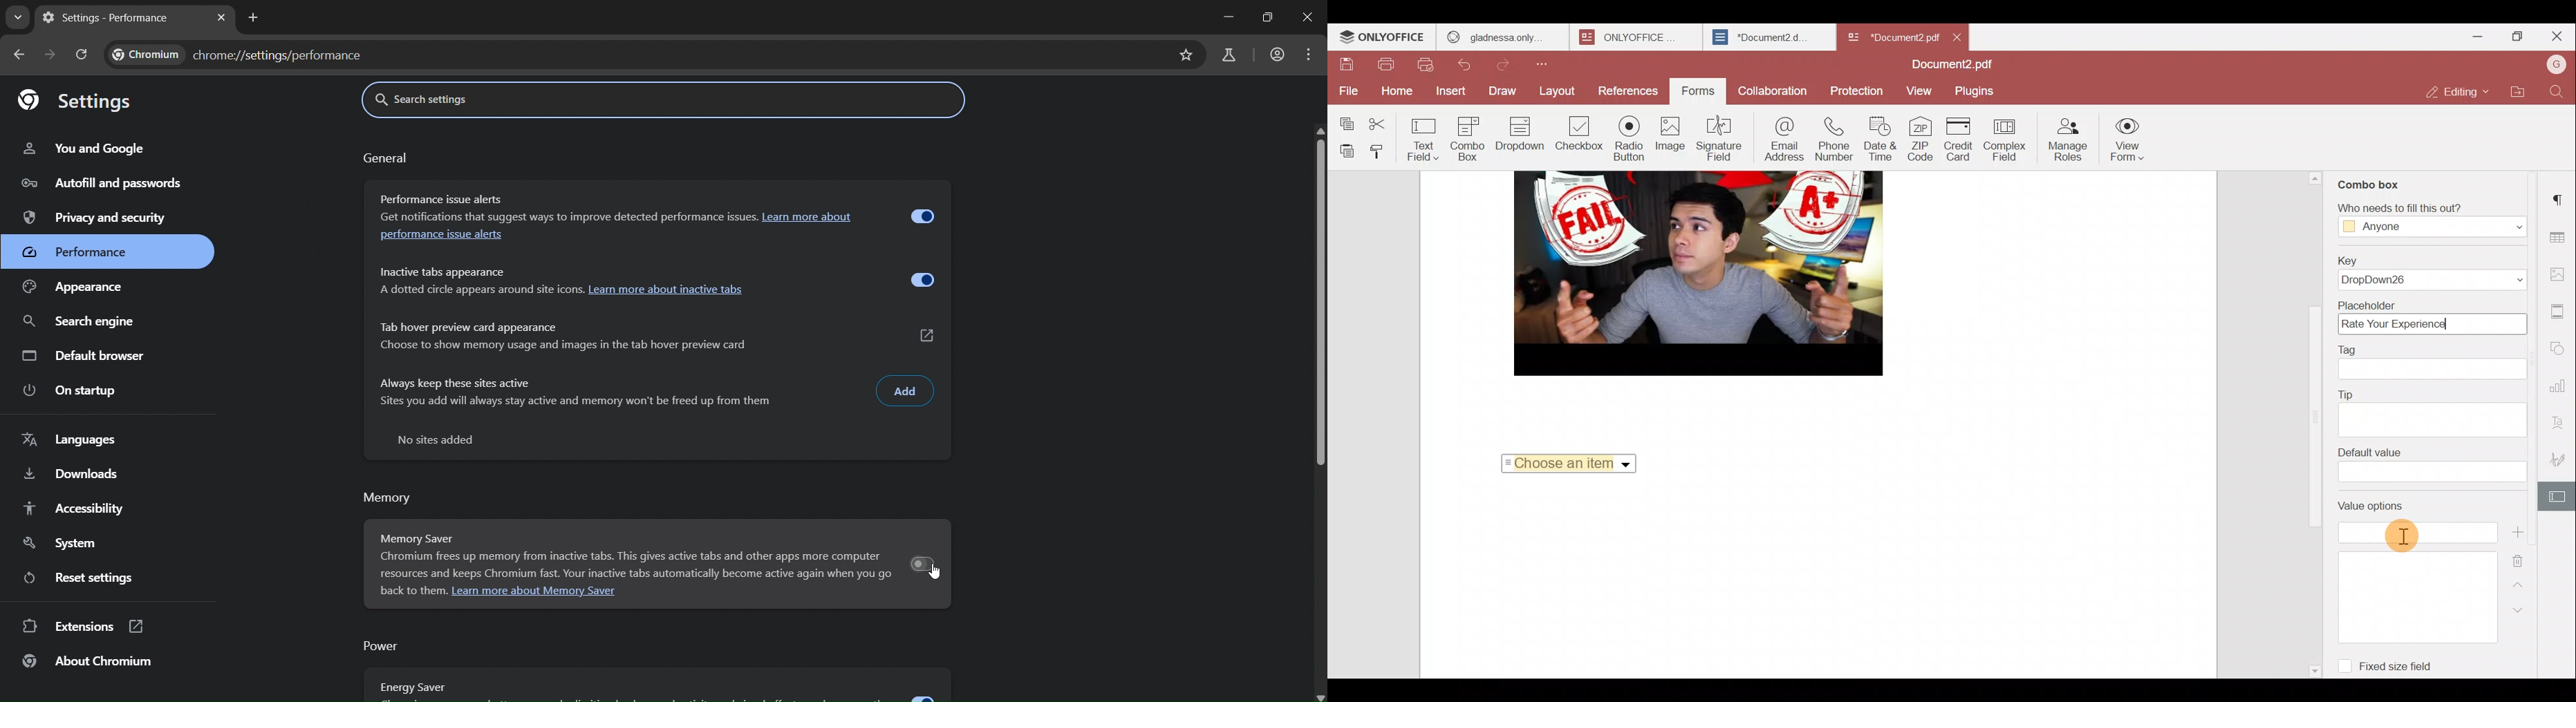  I want to click on Energy Saver, so click(430, 686).